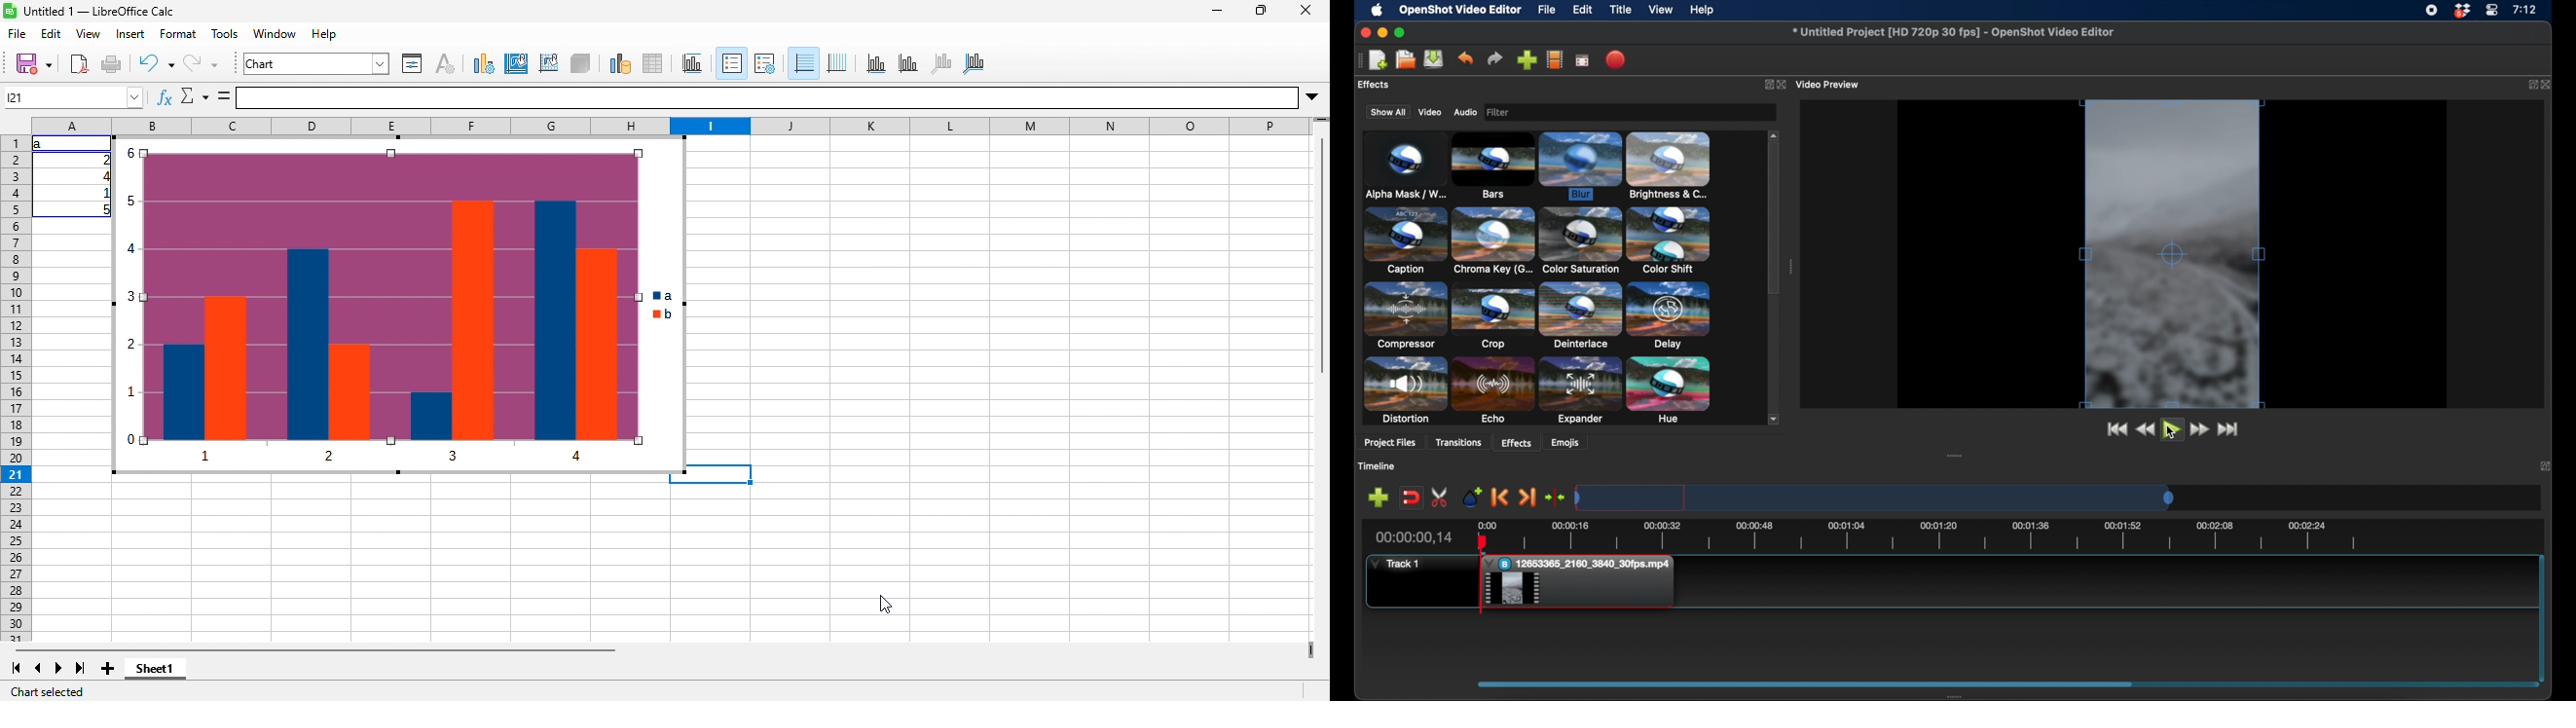 Image resolution: width=2576 pixels, height=728 pixels. I want to click on redo, so click(201, 64).